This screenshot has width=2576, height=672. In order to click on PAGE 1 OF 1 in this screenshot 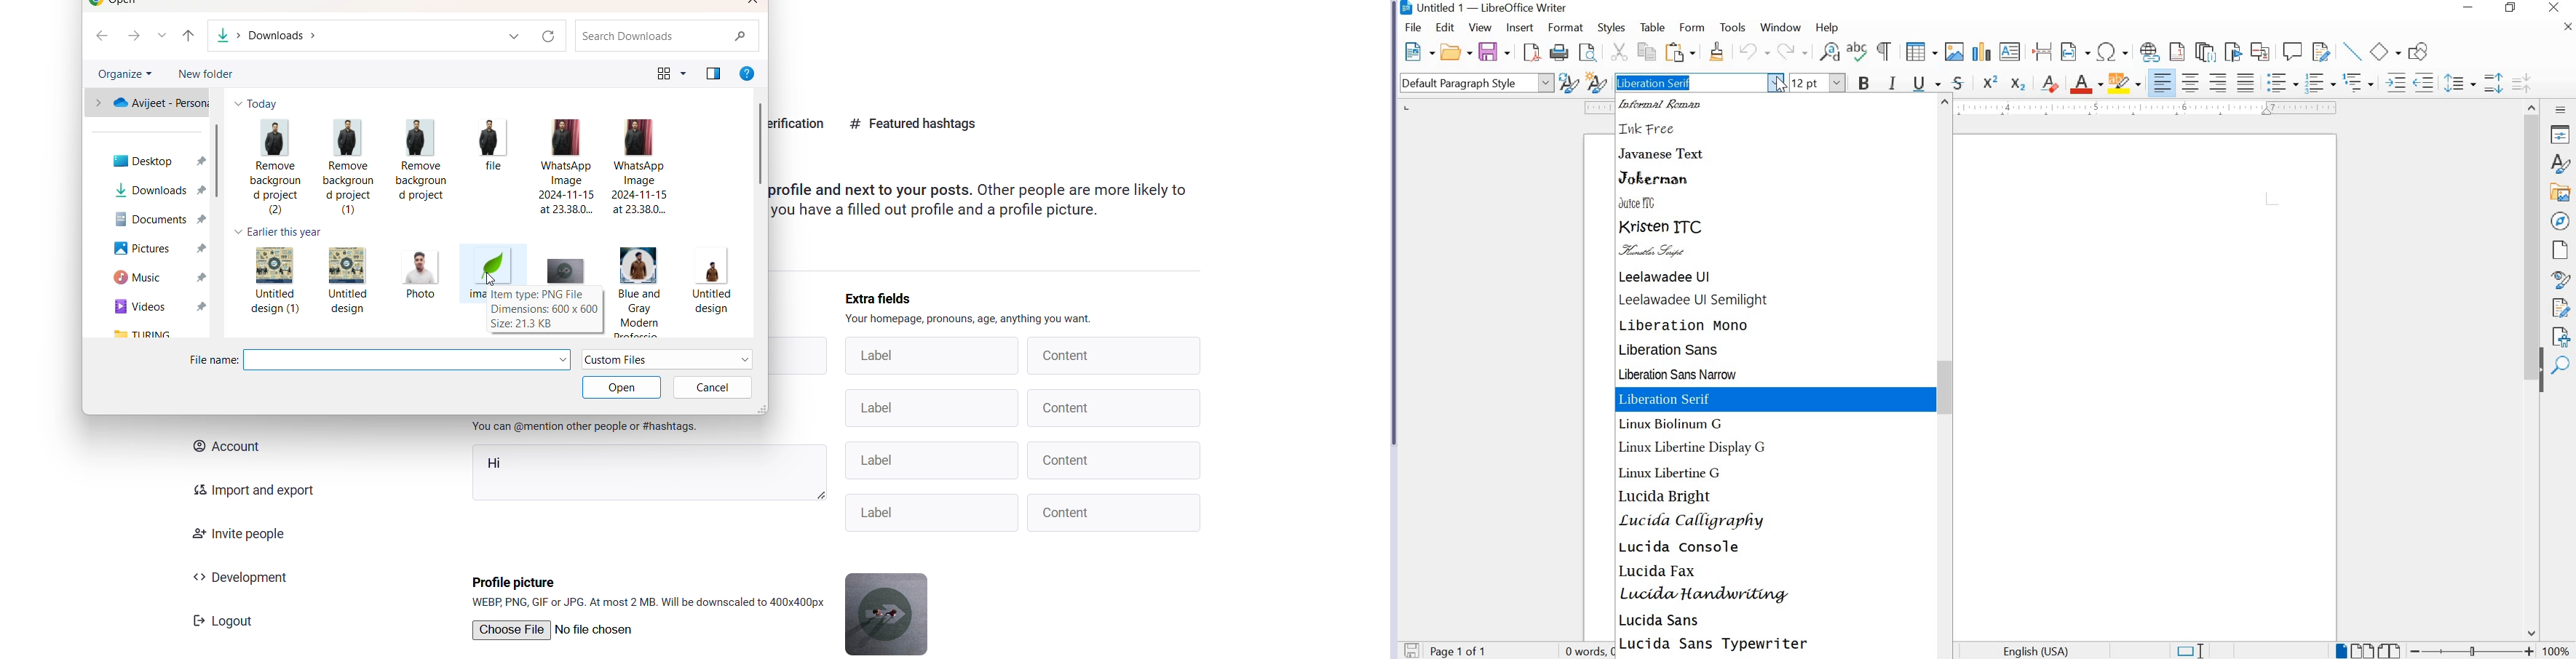, I will do `click(1461, 652)`.